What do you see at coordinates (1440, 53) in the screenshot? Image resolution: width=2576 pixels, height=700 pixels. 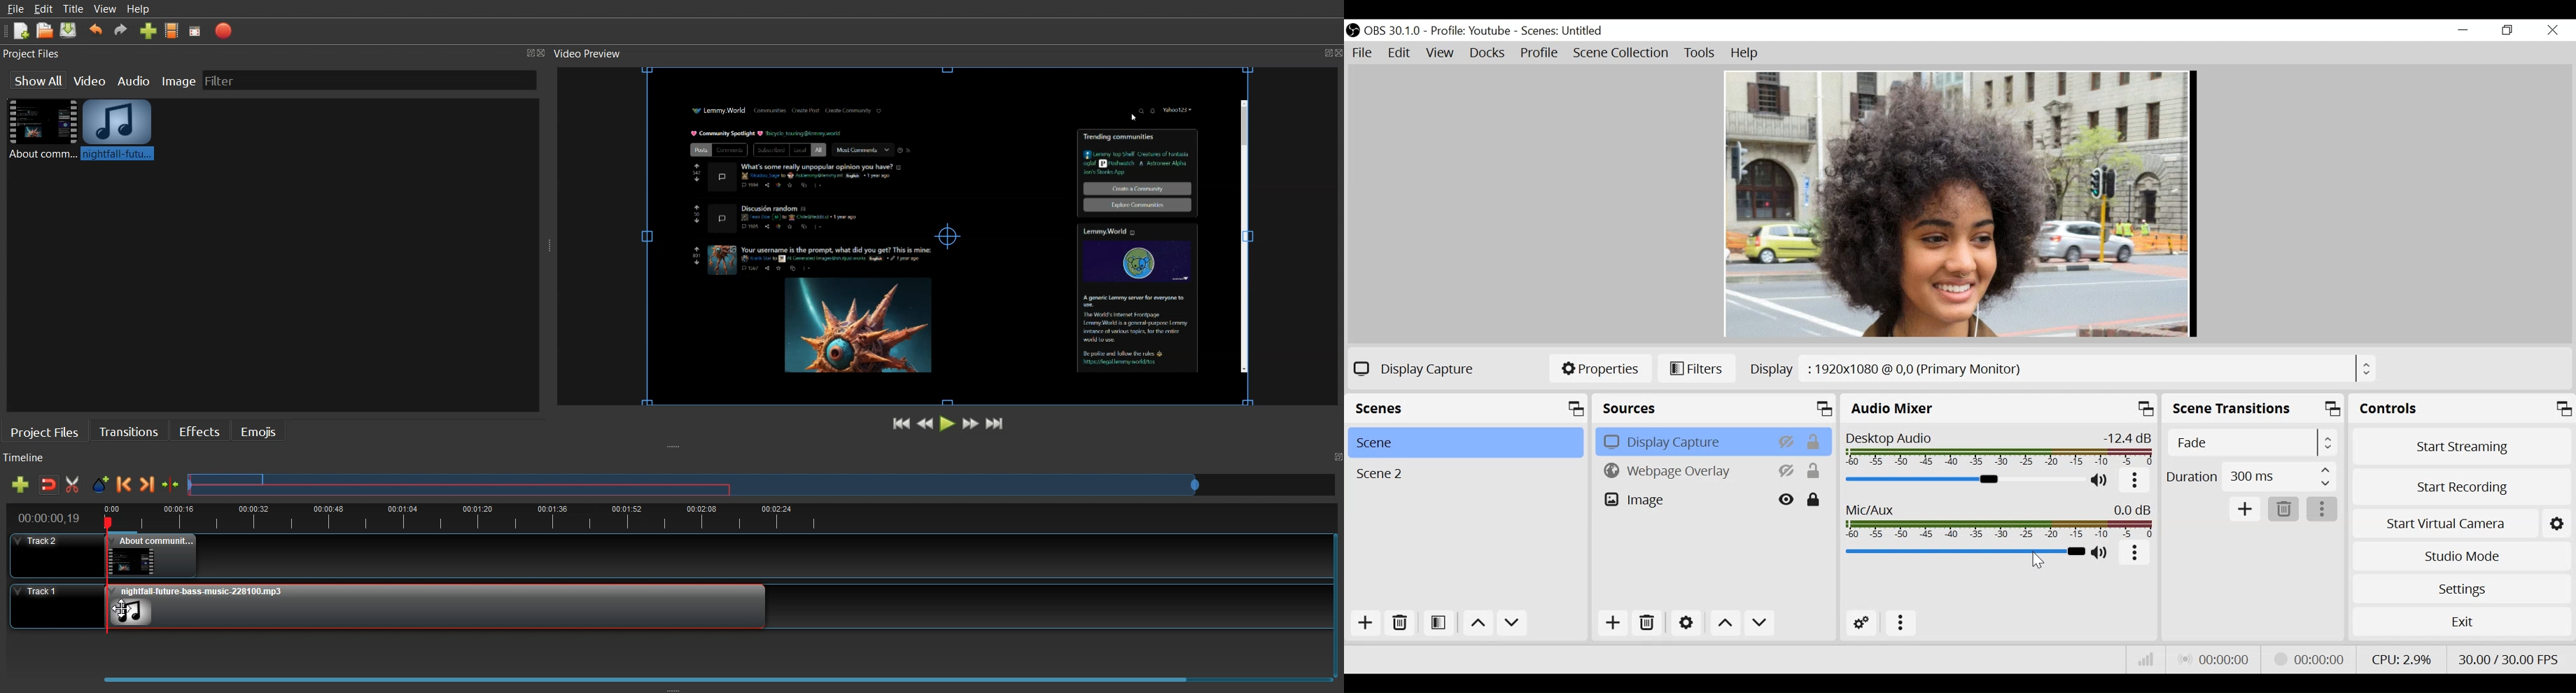 I see `View` at bounding box center [1440, 53].